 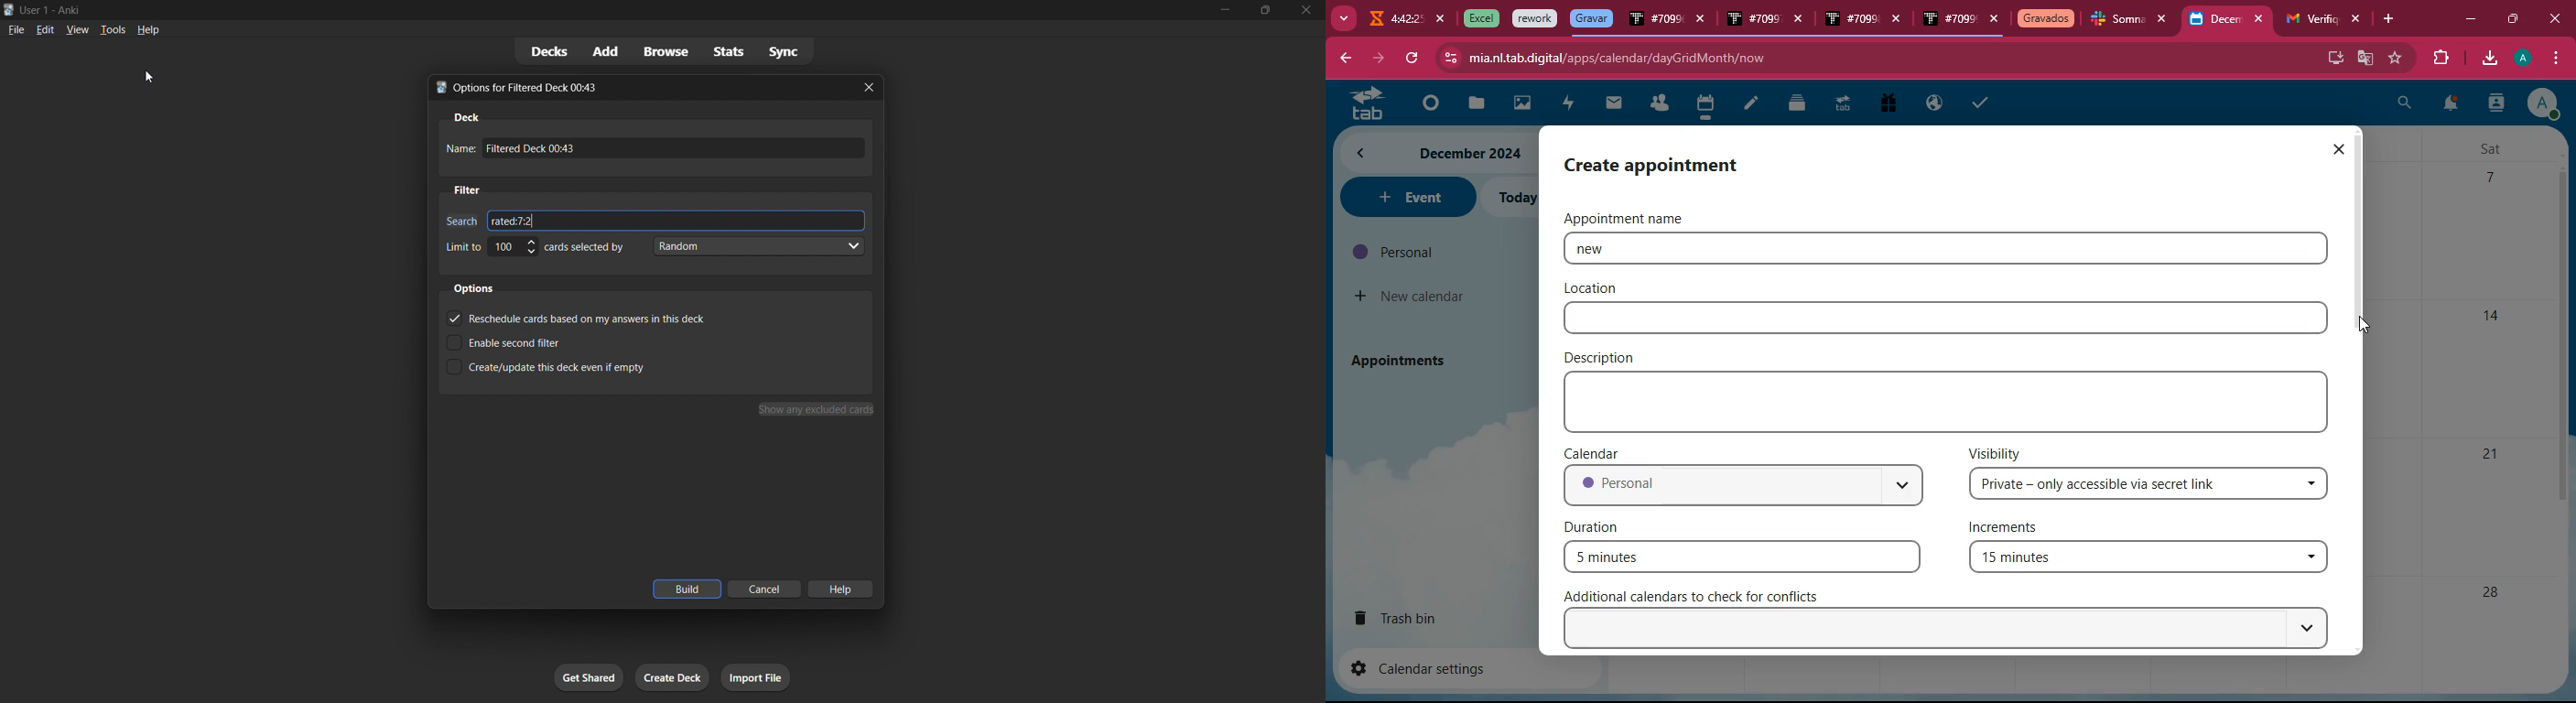 I want to click on view, so click(x=76, y=32).